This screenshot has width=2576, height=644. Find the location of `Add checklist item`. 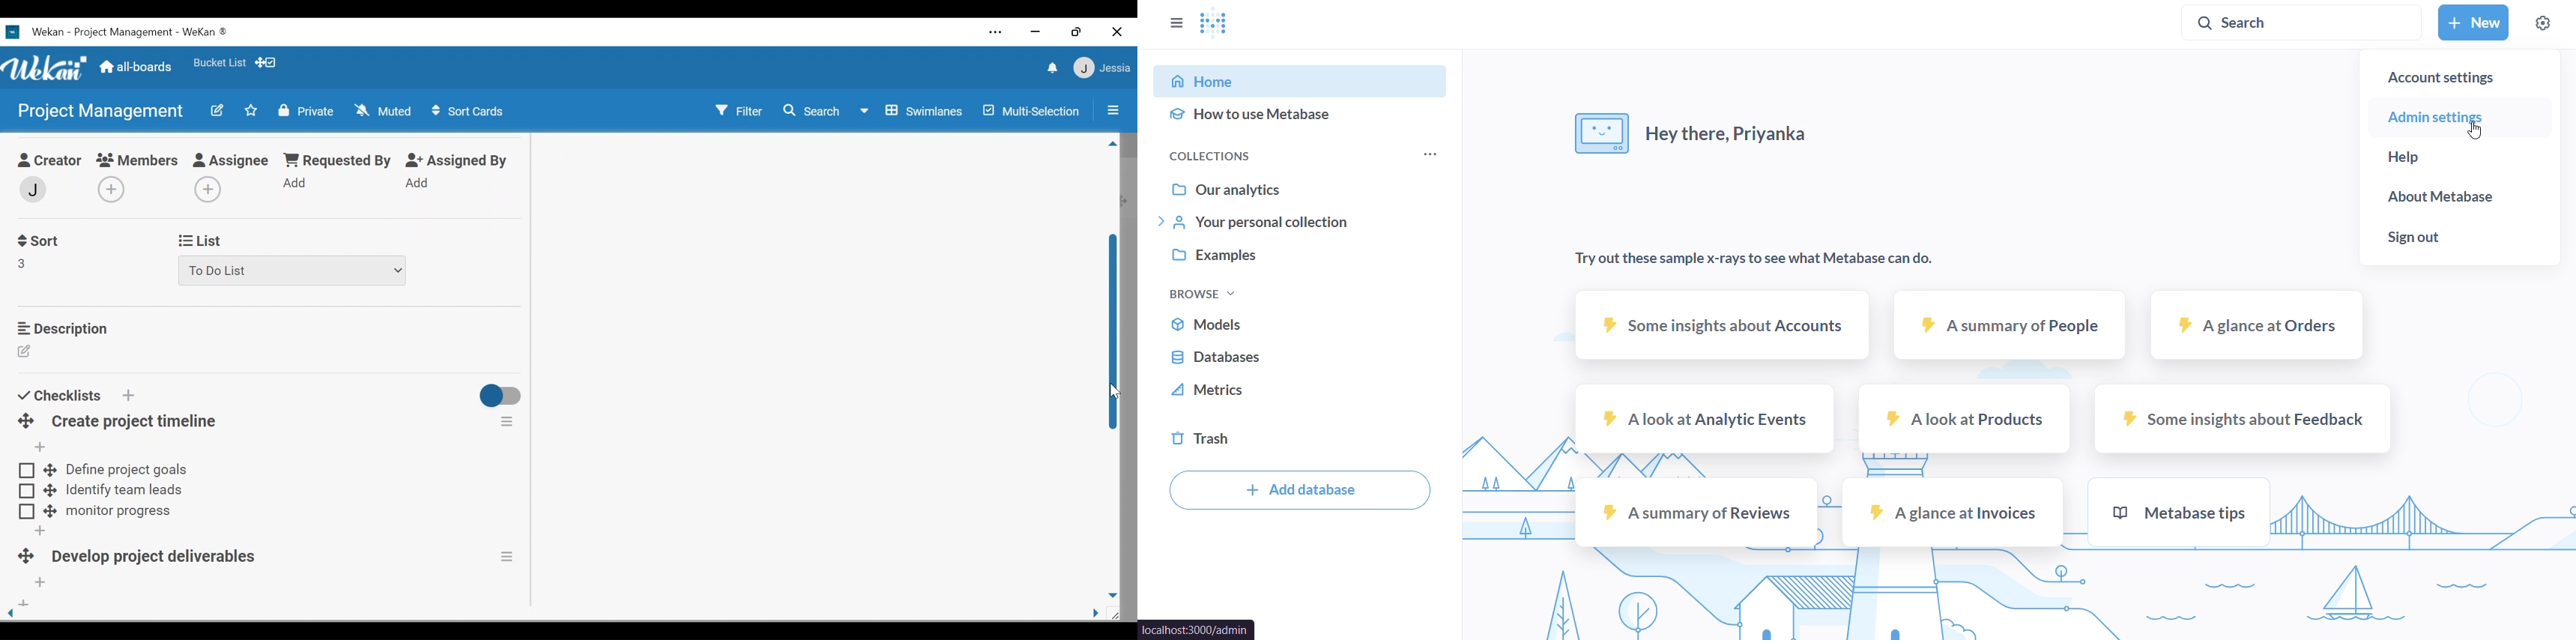

Add checklist item is located at coordinates (41, 583).